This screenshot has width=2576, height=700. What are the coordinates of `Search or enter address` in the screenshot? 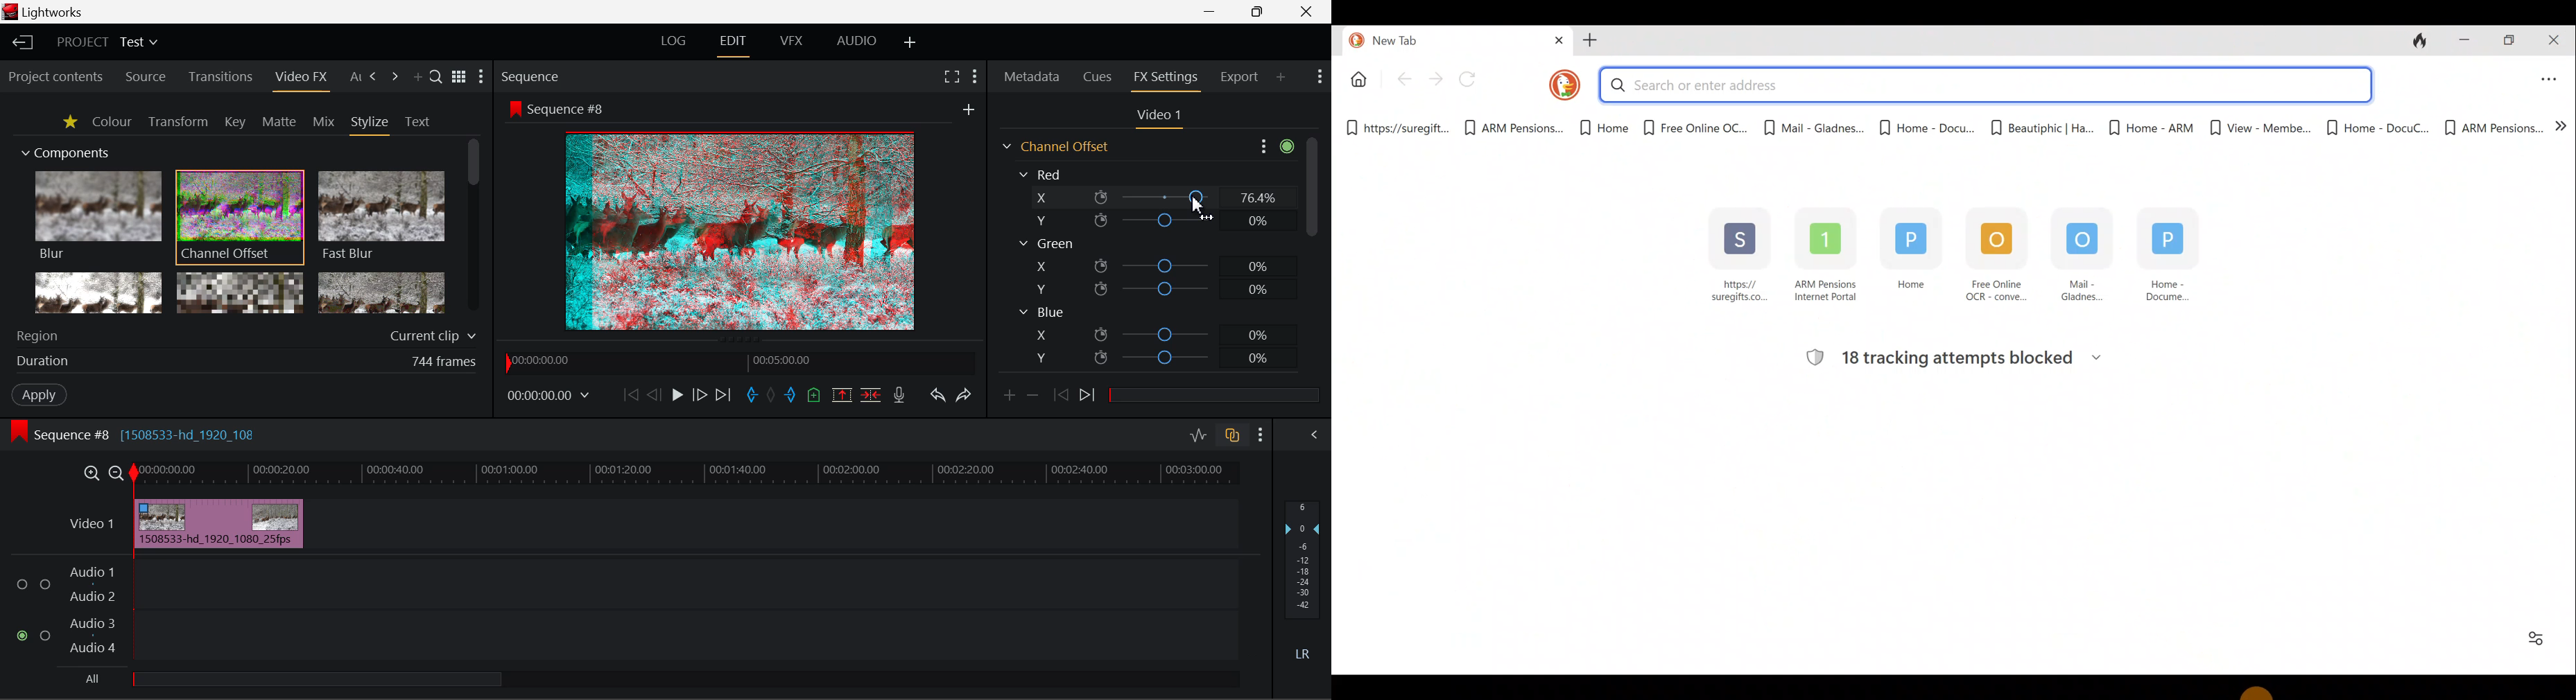 It's located at (1984, 83).